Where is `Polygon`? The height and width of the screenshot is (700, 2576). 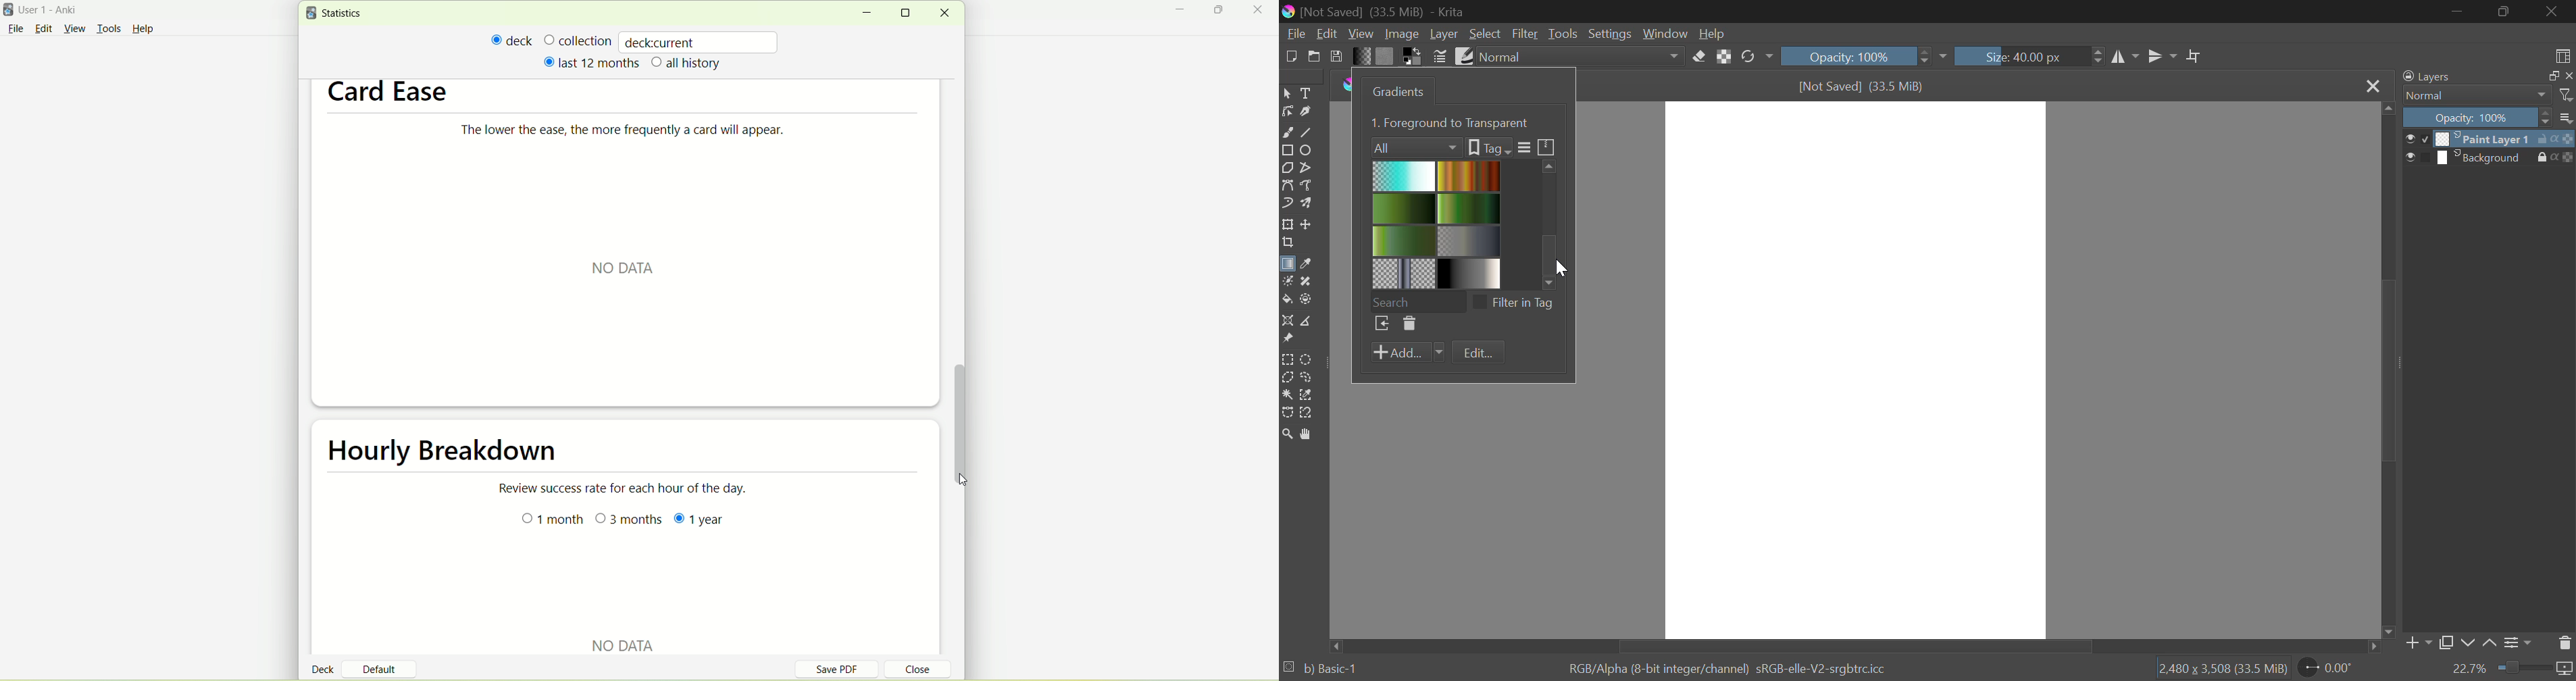 Polygon is located at coordinates (1287, 167).